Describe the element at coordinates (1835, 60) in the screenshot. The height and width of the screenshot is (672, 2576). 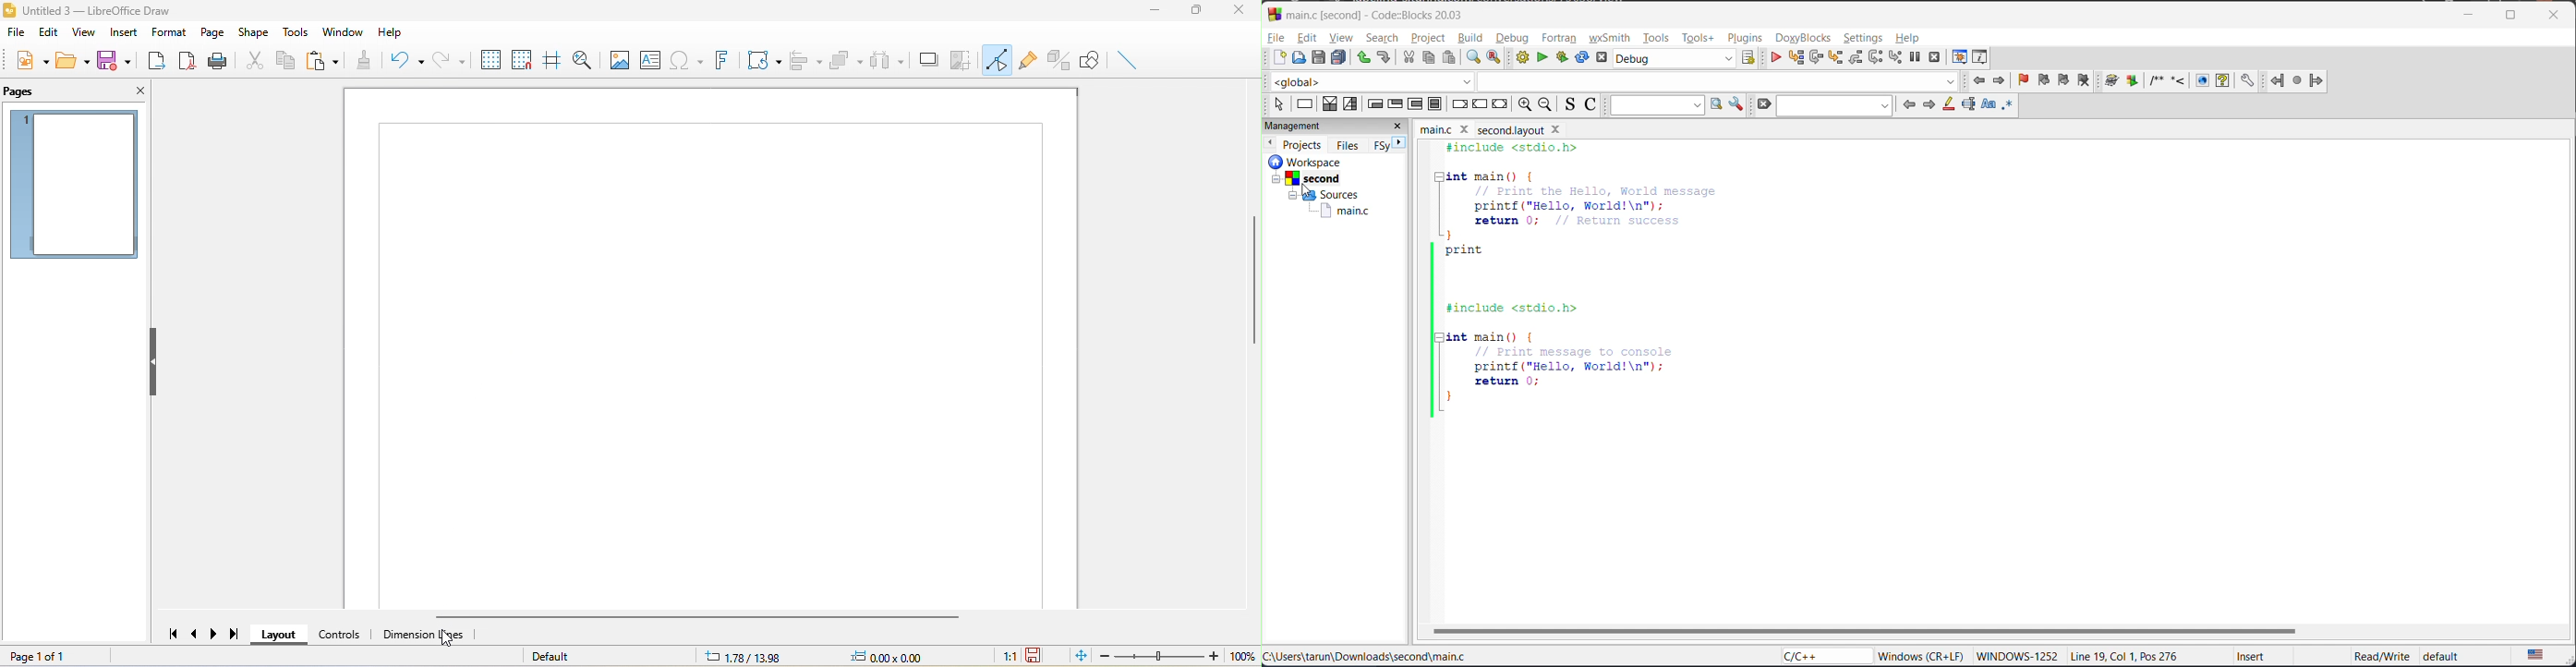
I see `step into` at that location.